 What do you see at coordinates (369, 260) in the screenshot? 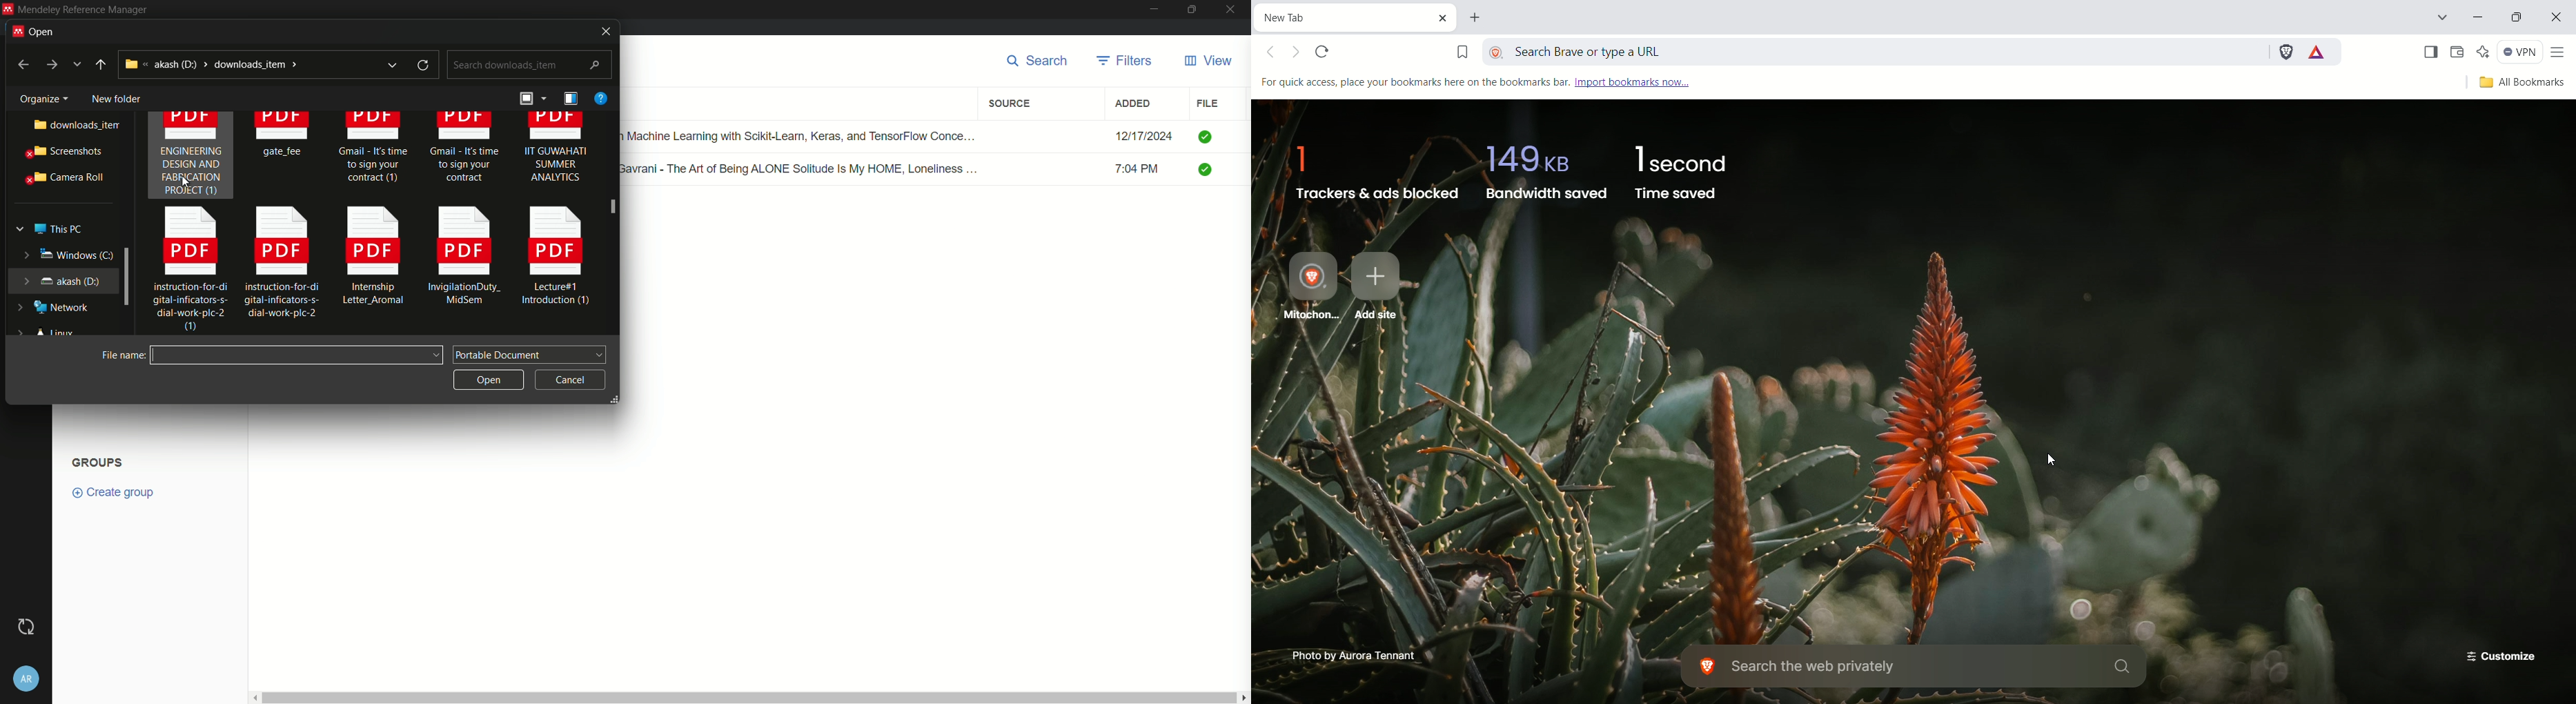
I see `Internship
Letter Aromal` at bounding box center [369, 260].